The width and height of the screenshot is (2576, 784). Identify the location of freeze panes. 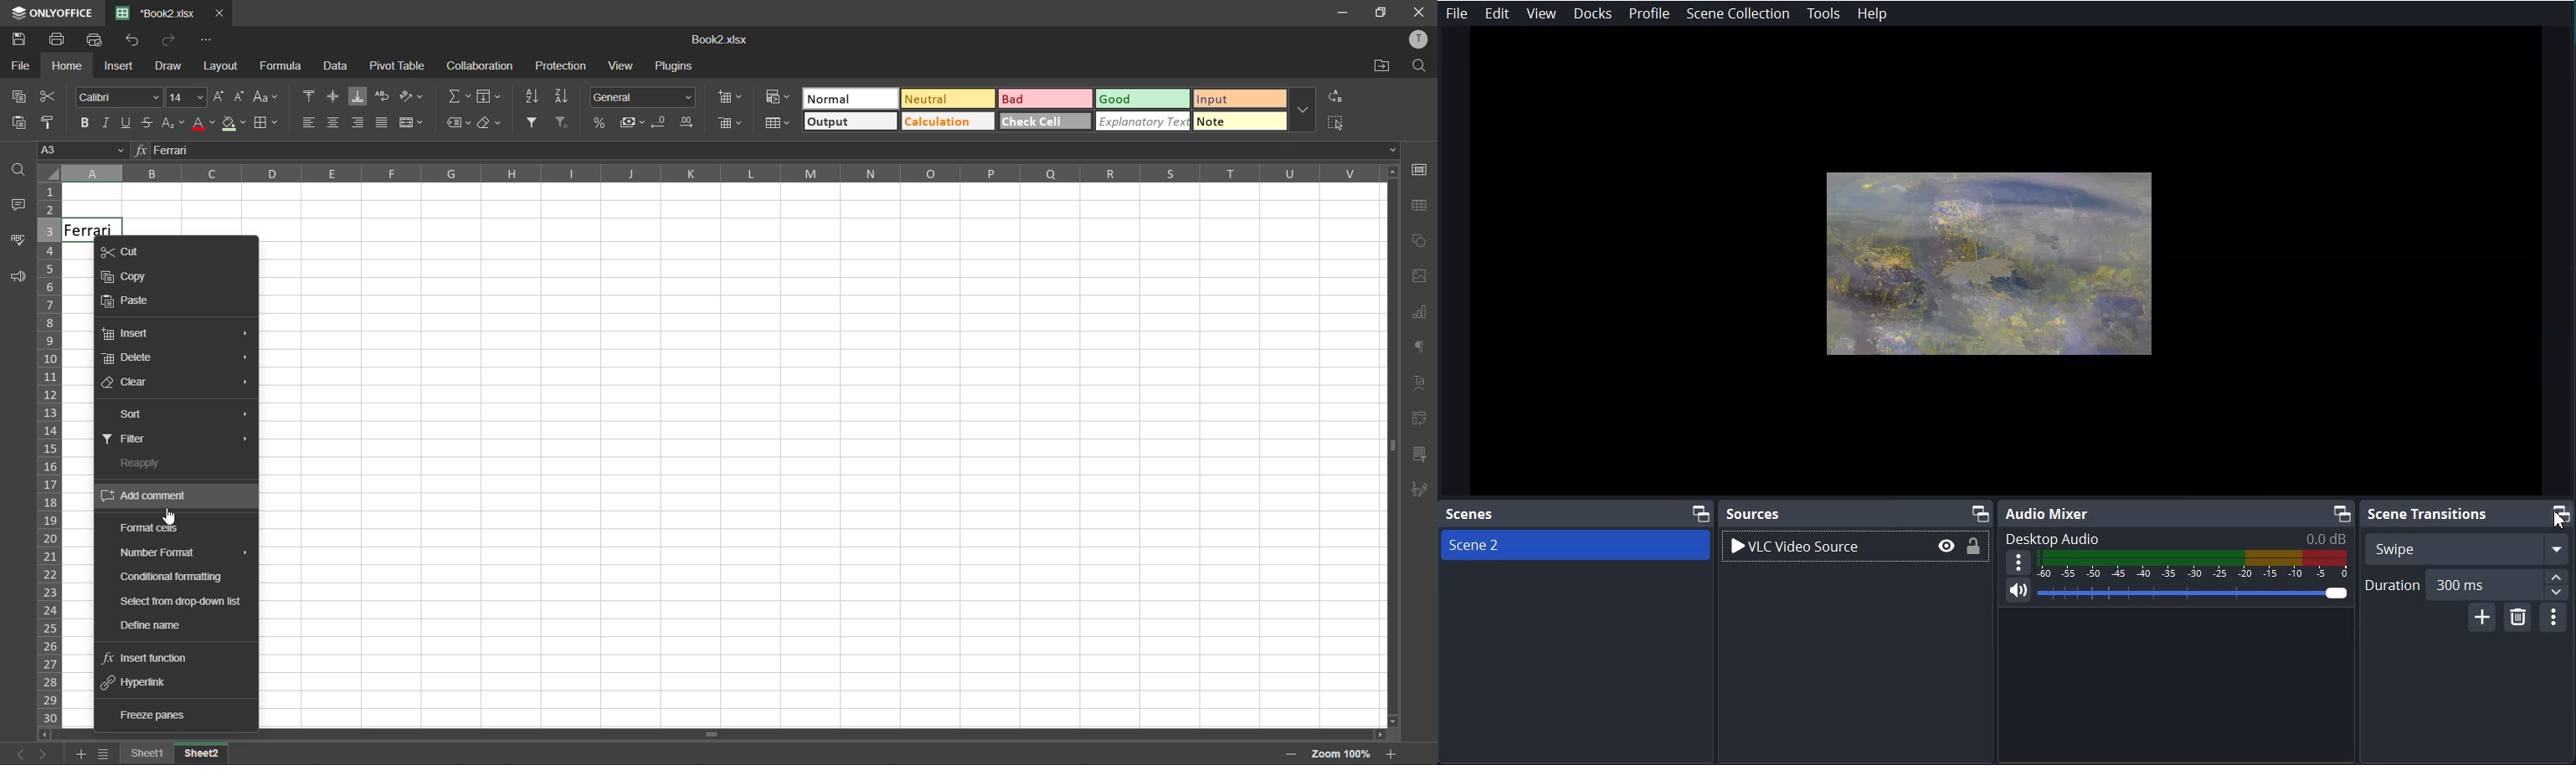
(148, 712).